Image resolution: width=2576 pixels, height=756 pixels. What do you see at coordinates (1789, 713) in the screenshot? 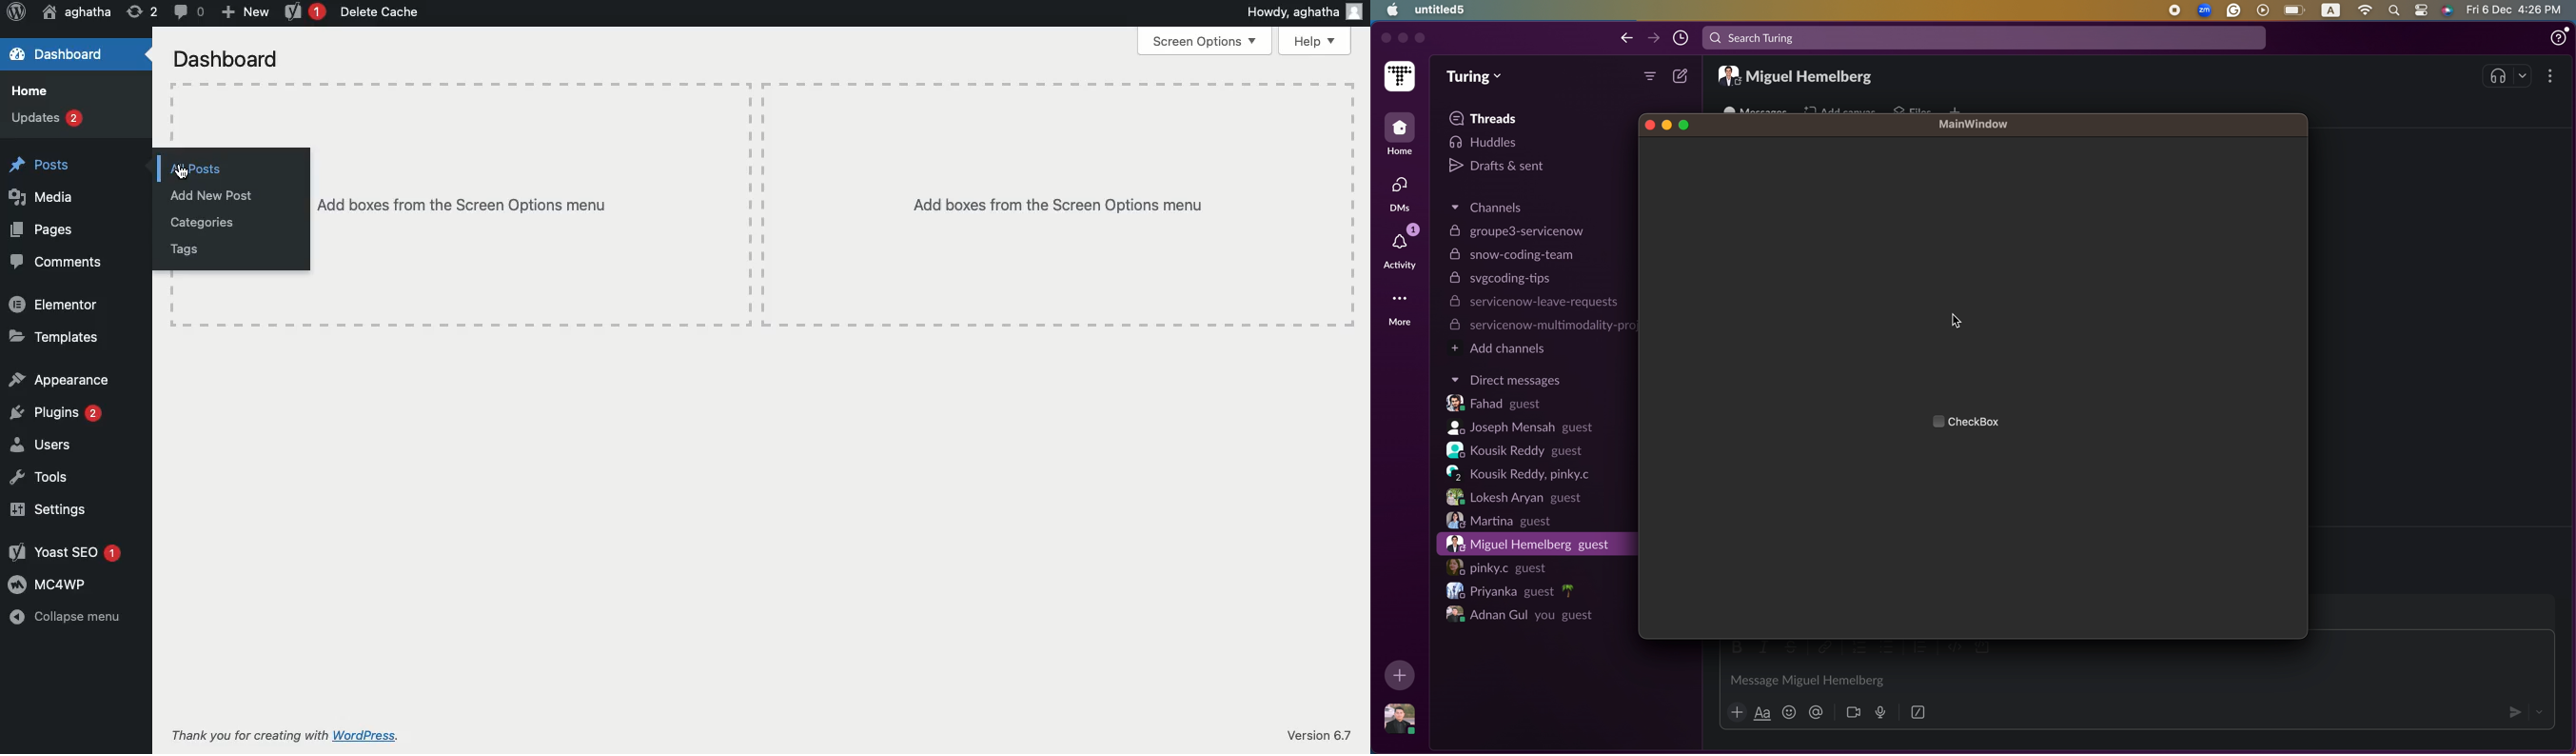
I see `emoji` at bounding box center [1789, 713].